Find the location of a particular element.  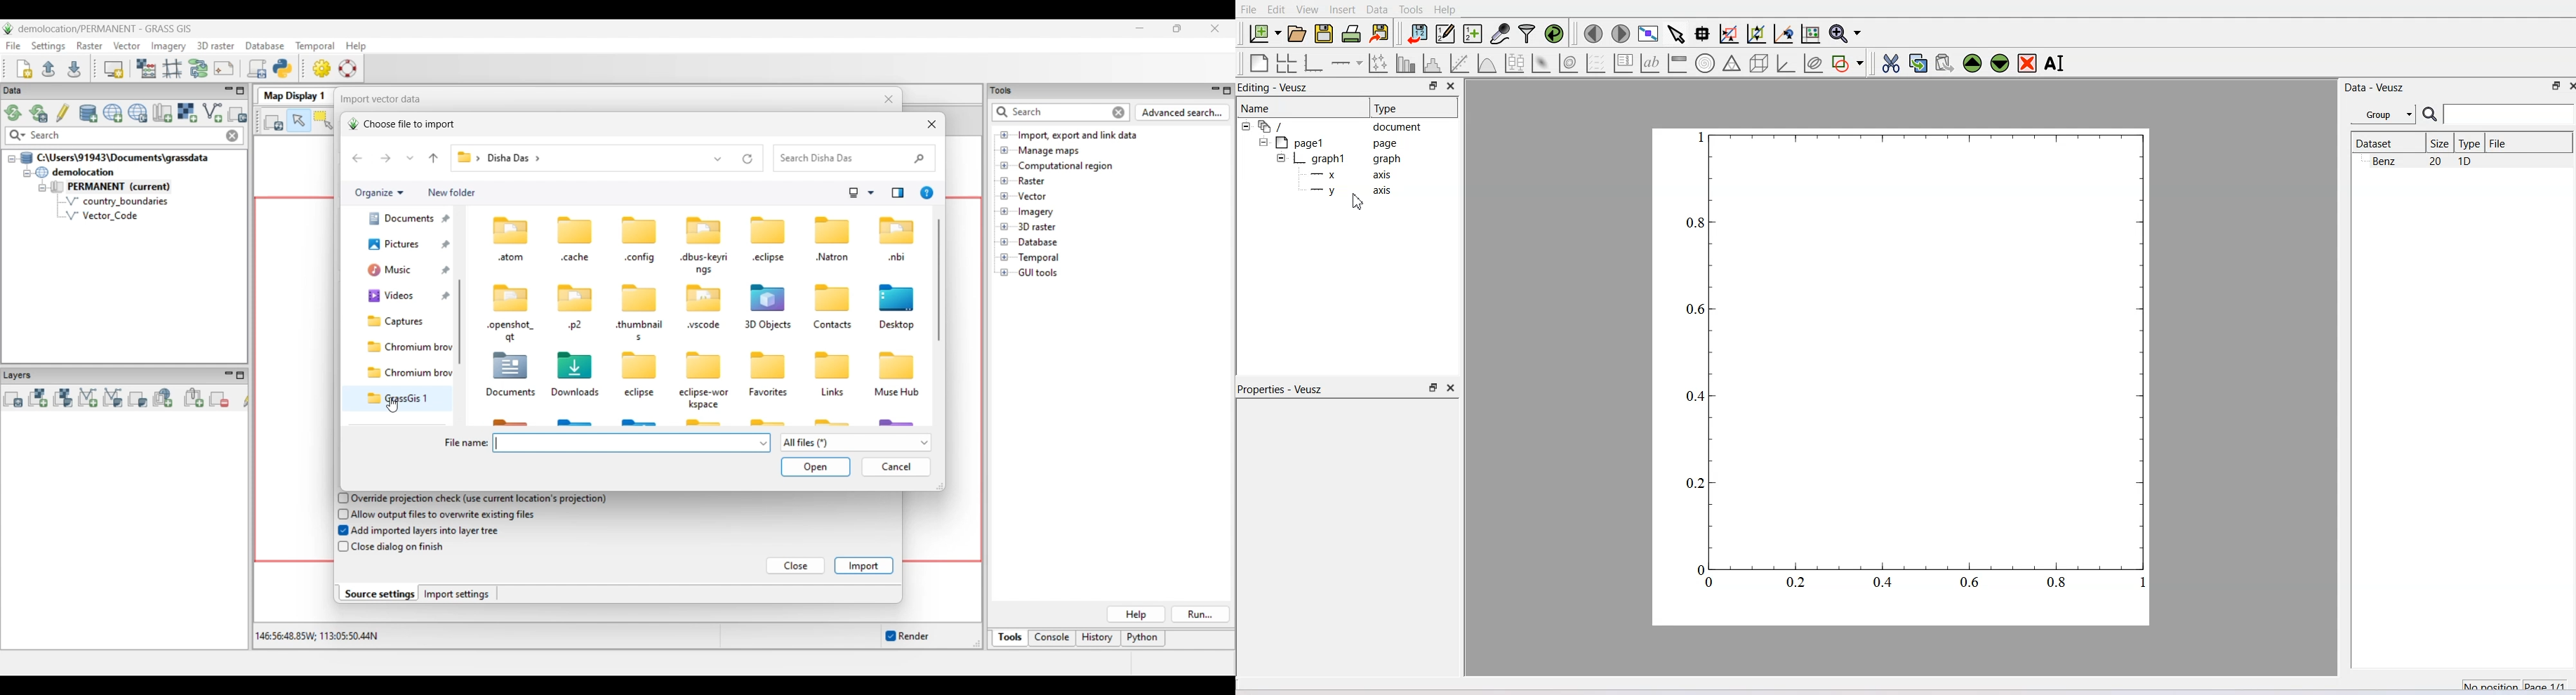

Type is located at coordinates (2471, 143).